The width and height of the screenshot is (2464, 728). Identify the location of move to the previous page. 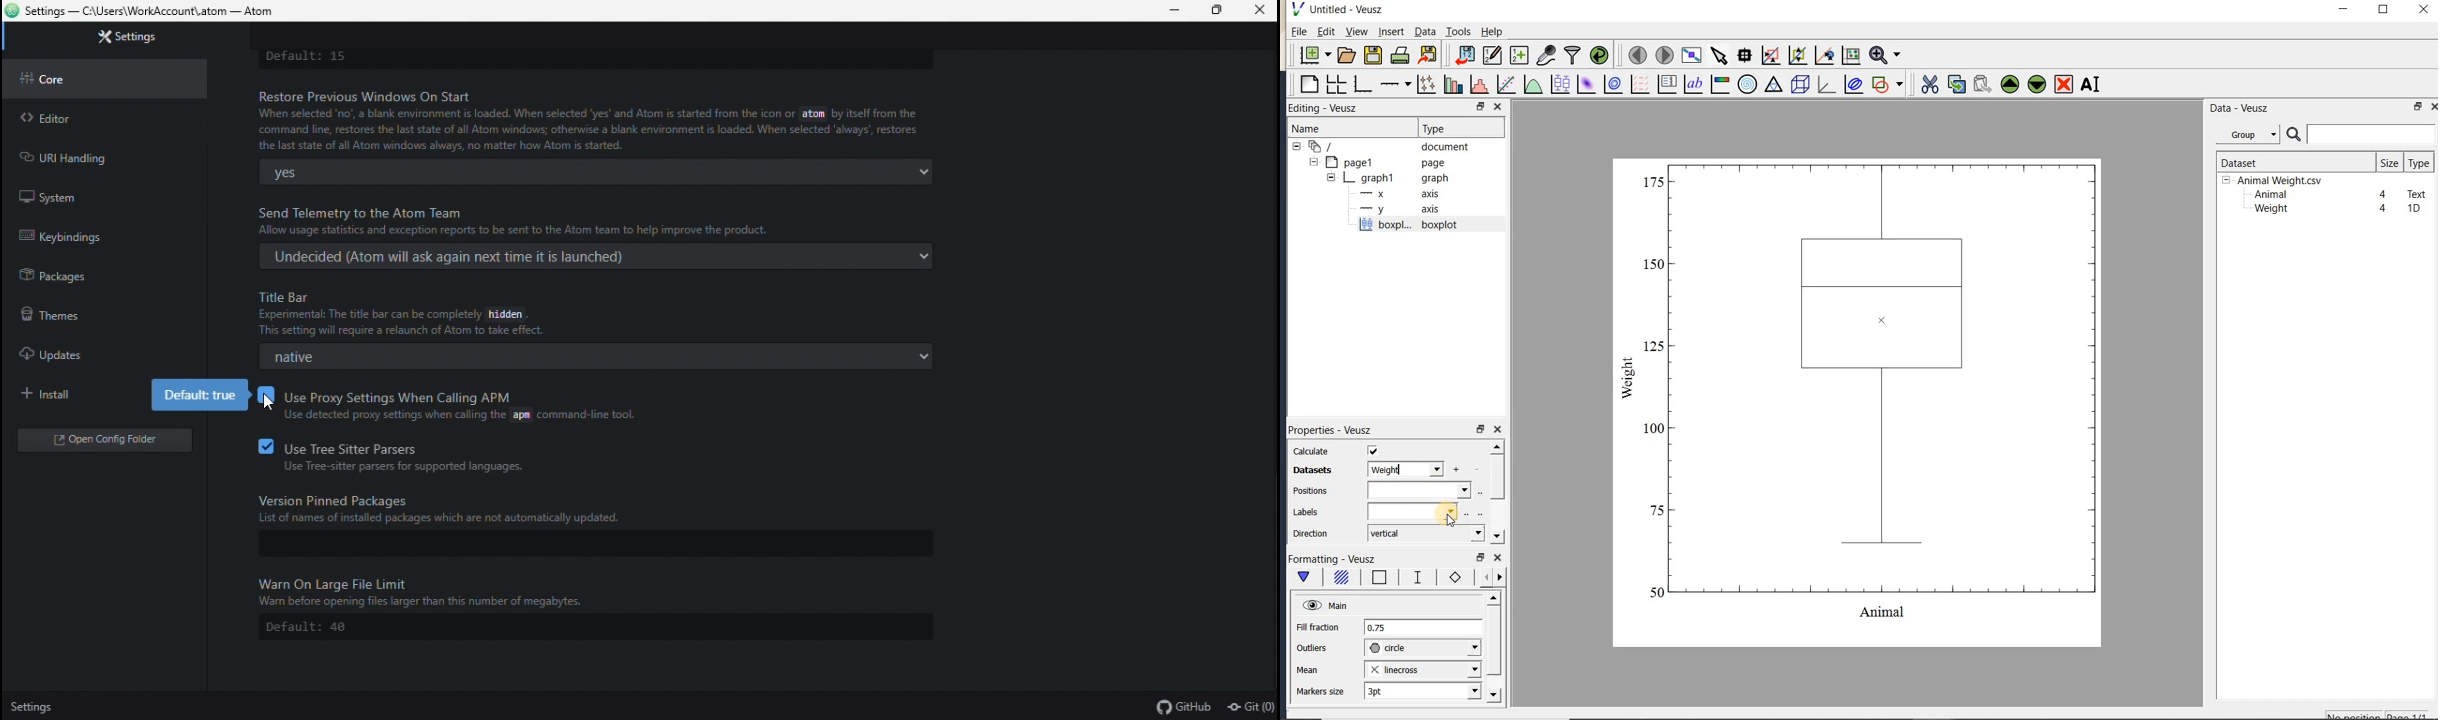
(1635, 54).